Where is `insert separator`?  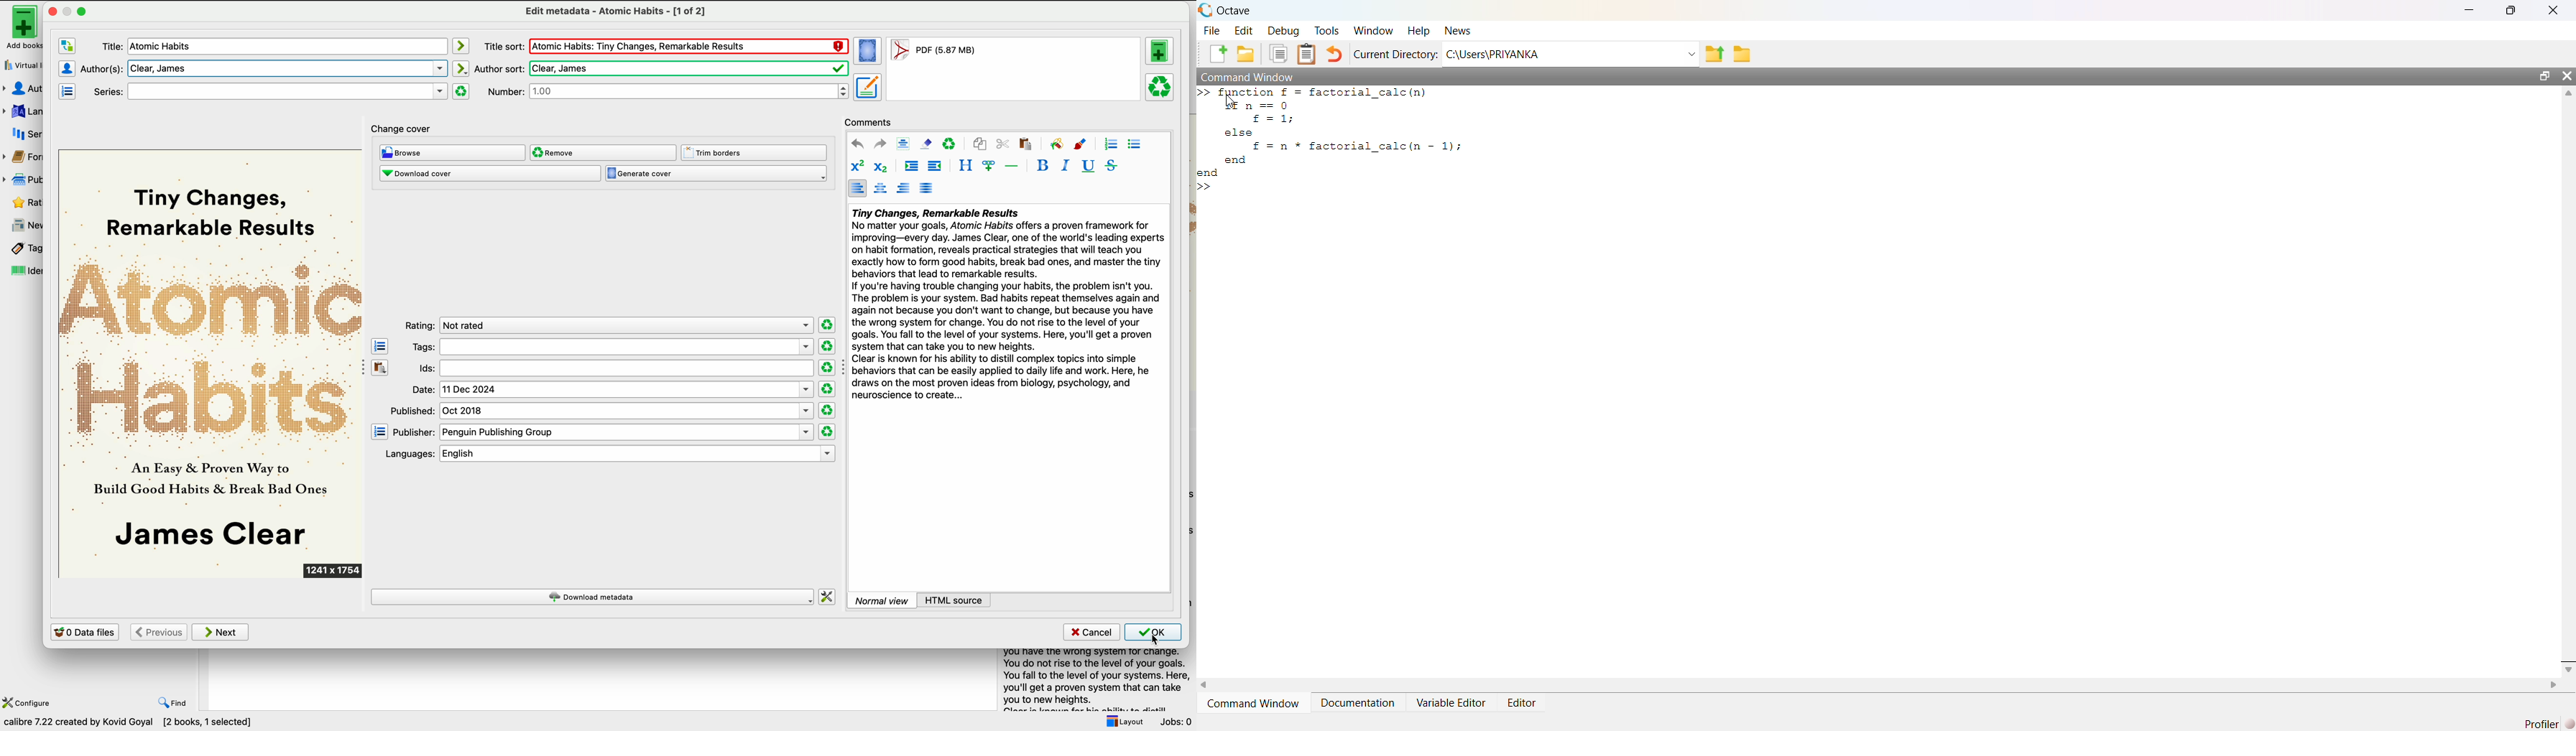
insert separator is located at coordinates (1012, 165).